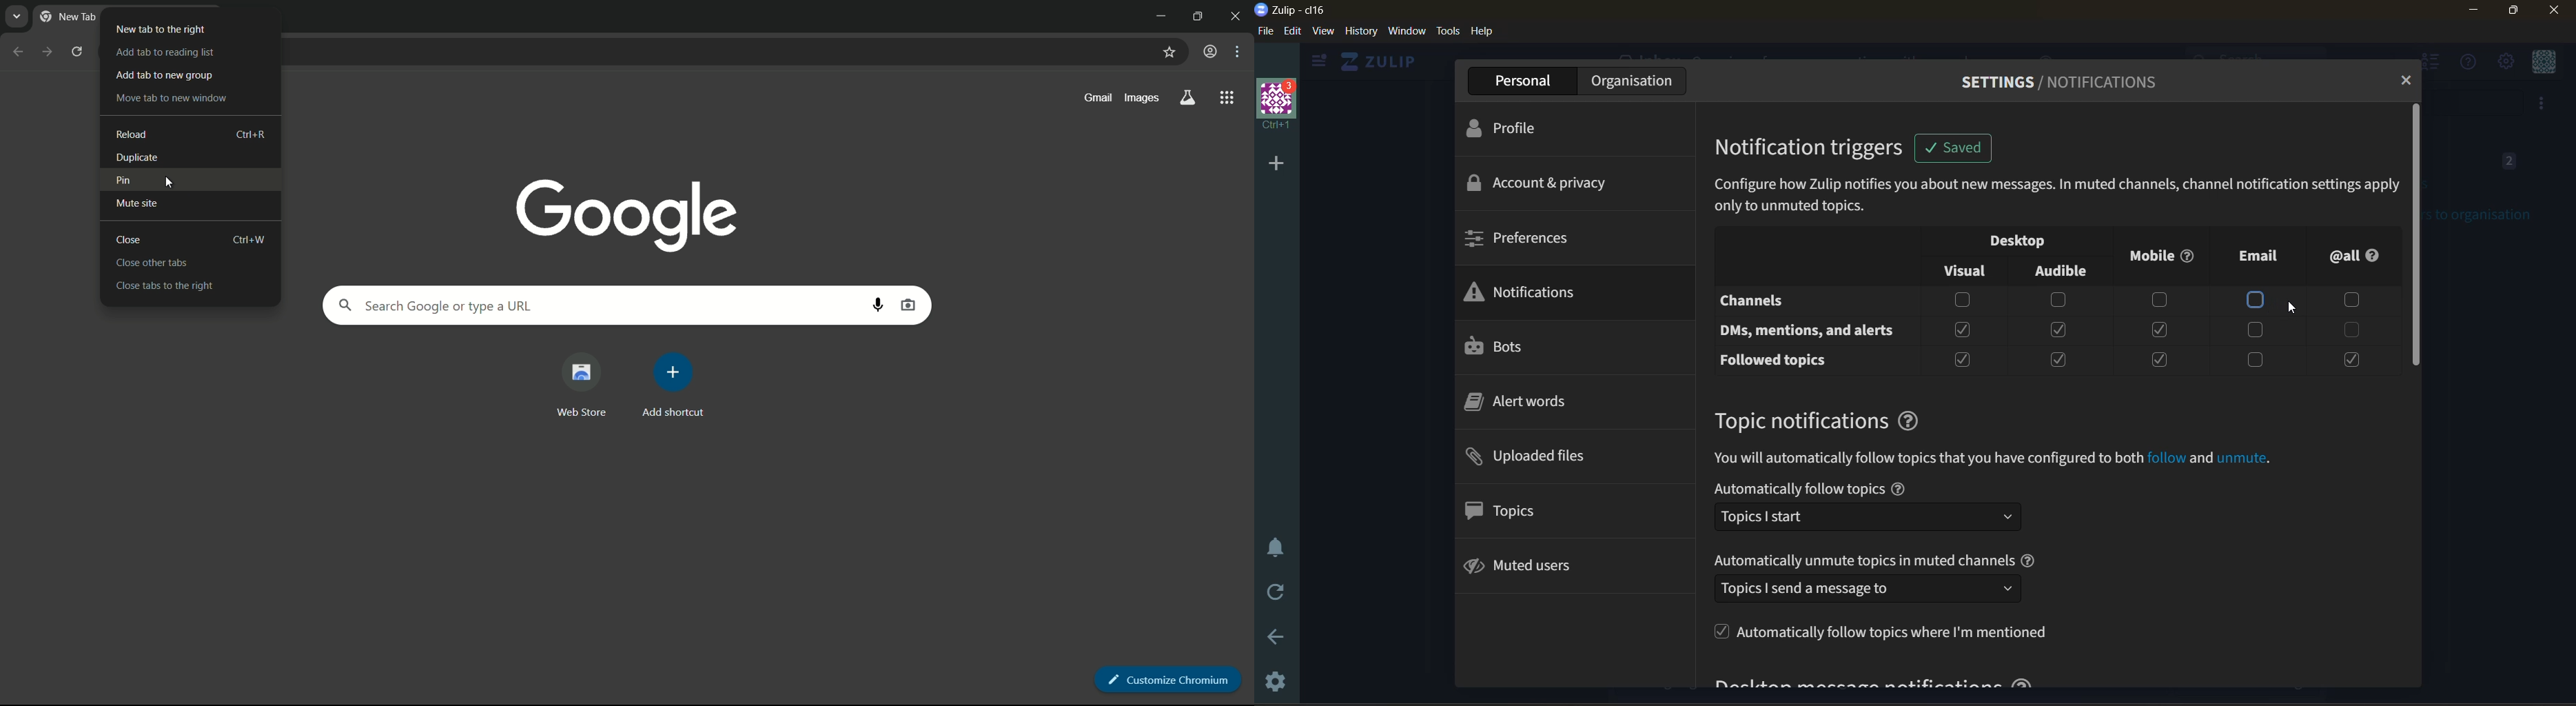 This screenshot has width=2576, height=728. Describe the element at coordinates (2464, 63) in the screenshot. I see `help menu` at that location.